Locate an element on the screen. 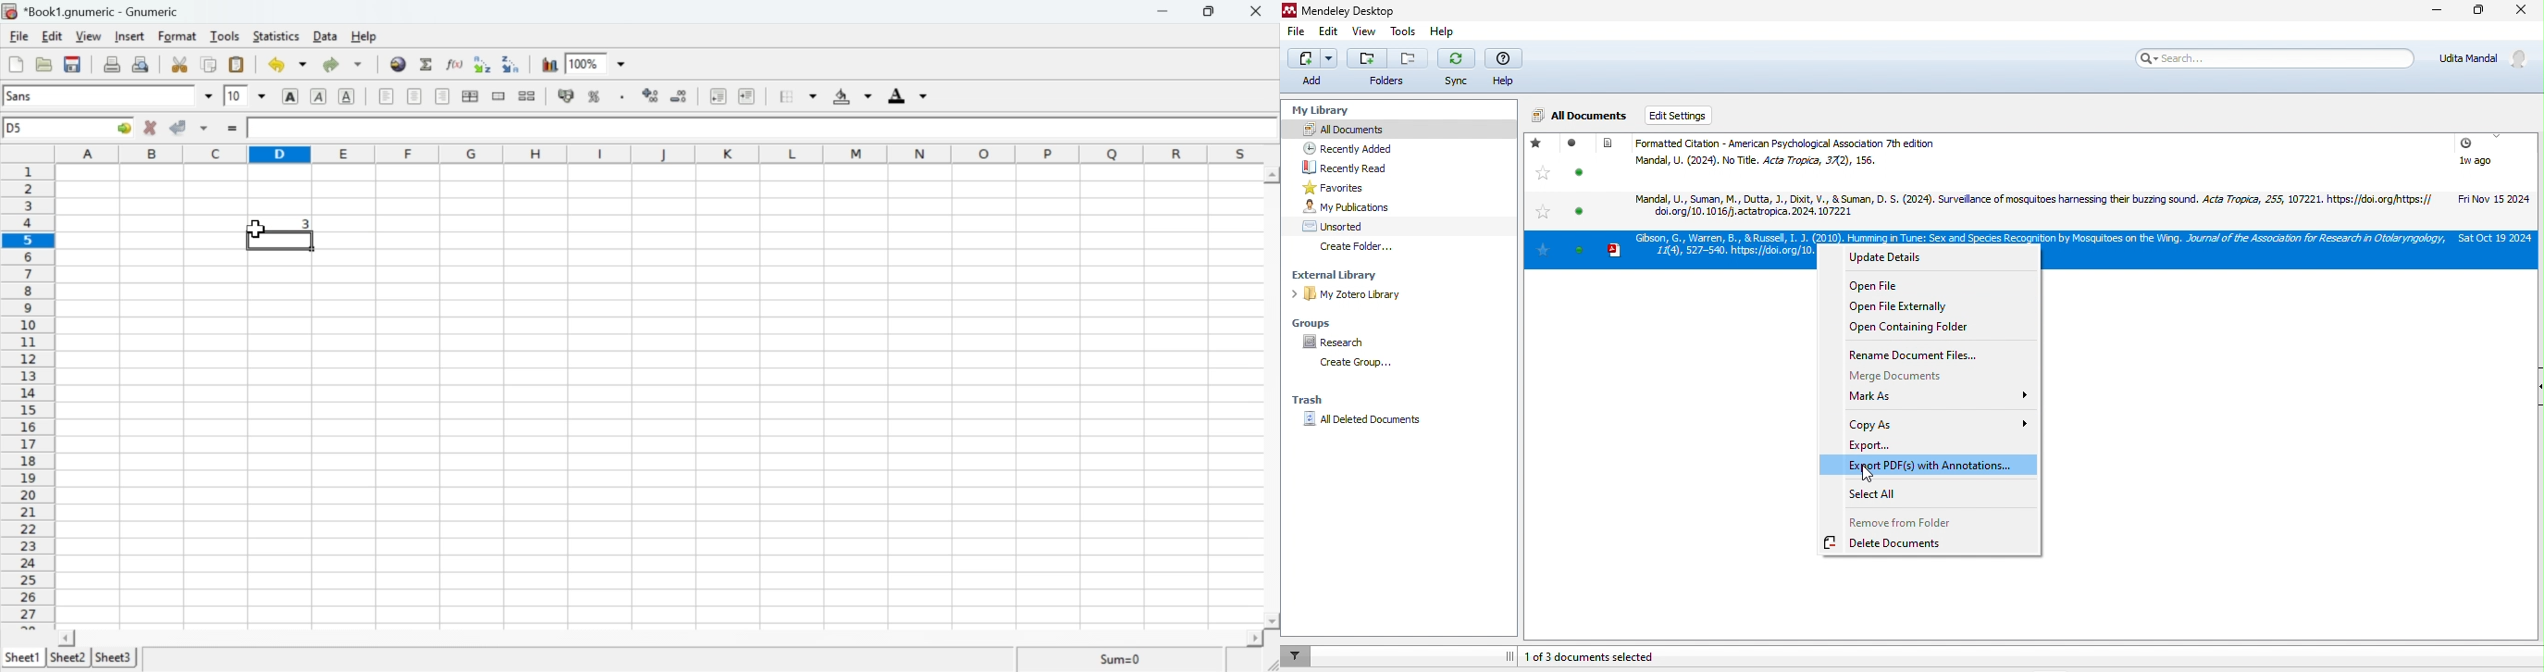 The image size is (2548, 672). remove from folder is located at coordinates (1898, 523).